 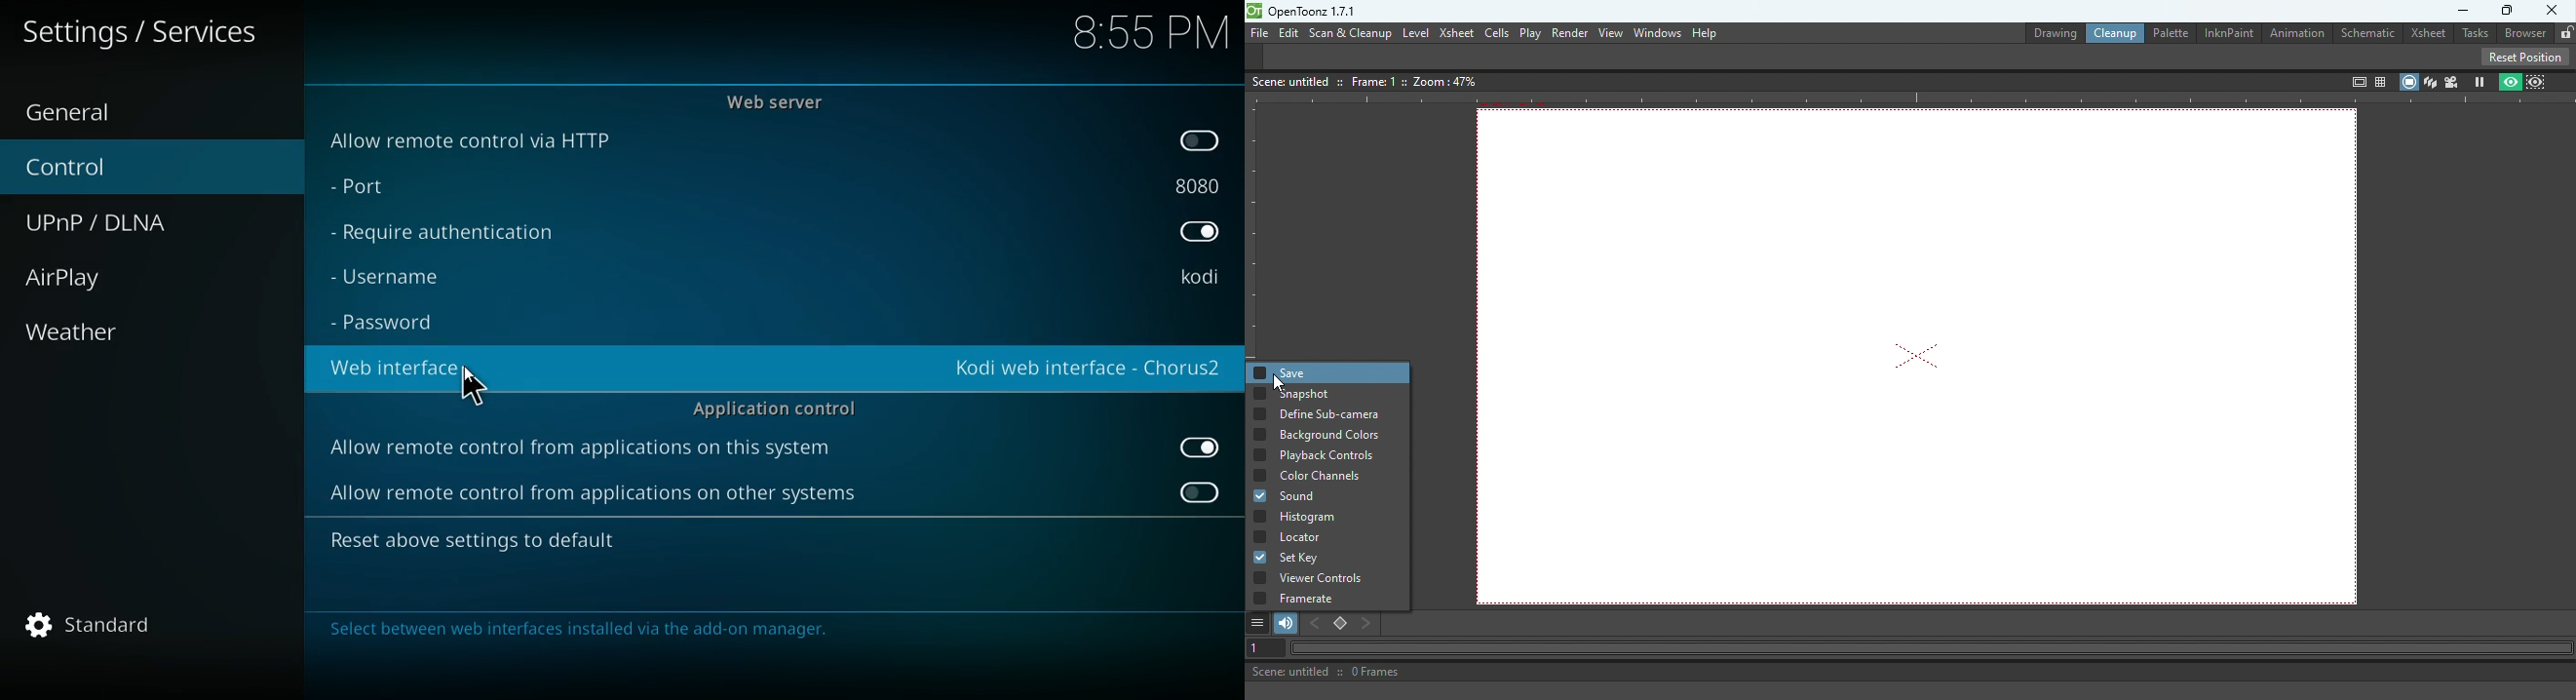 I want to click on Cursor, so click(x=1279, y=385).